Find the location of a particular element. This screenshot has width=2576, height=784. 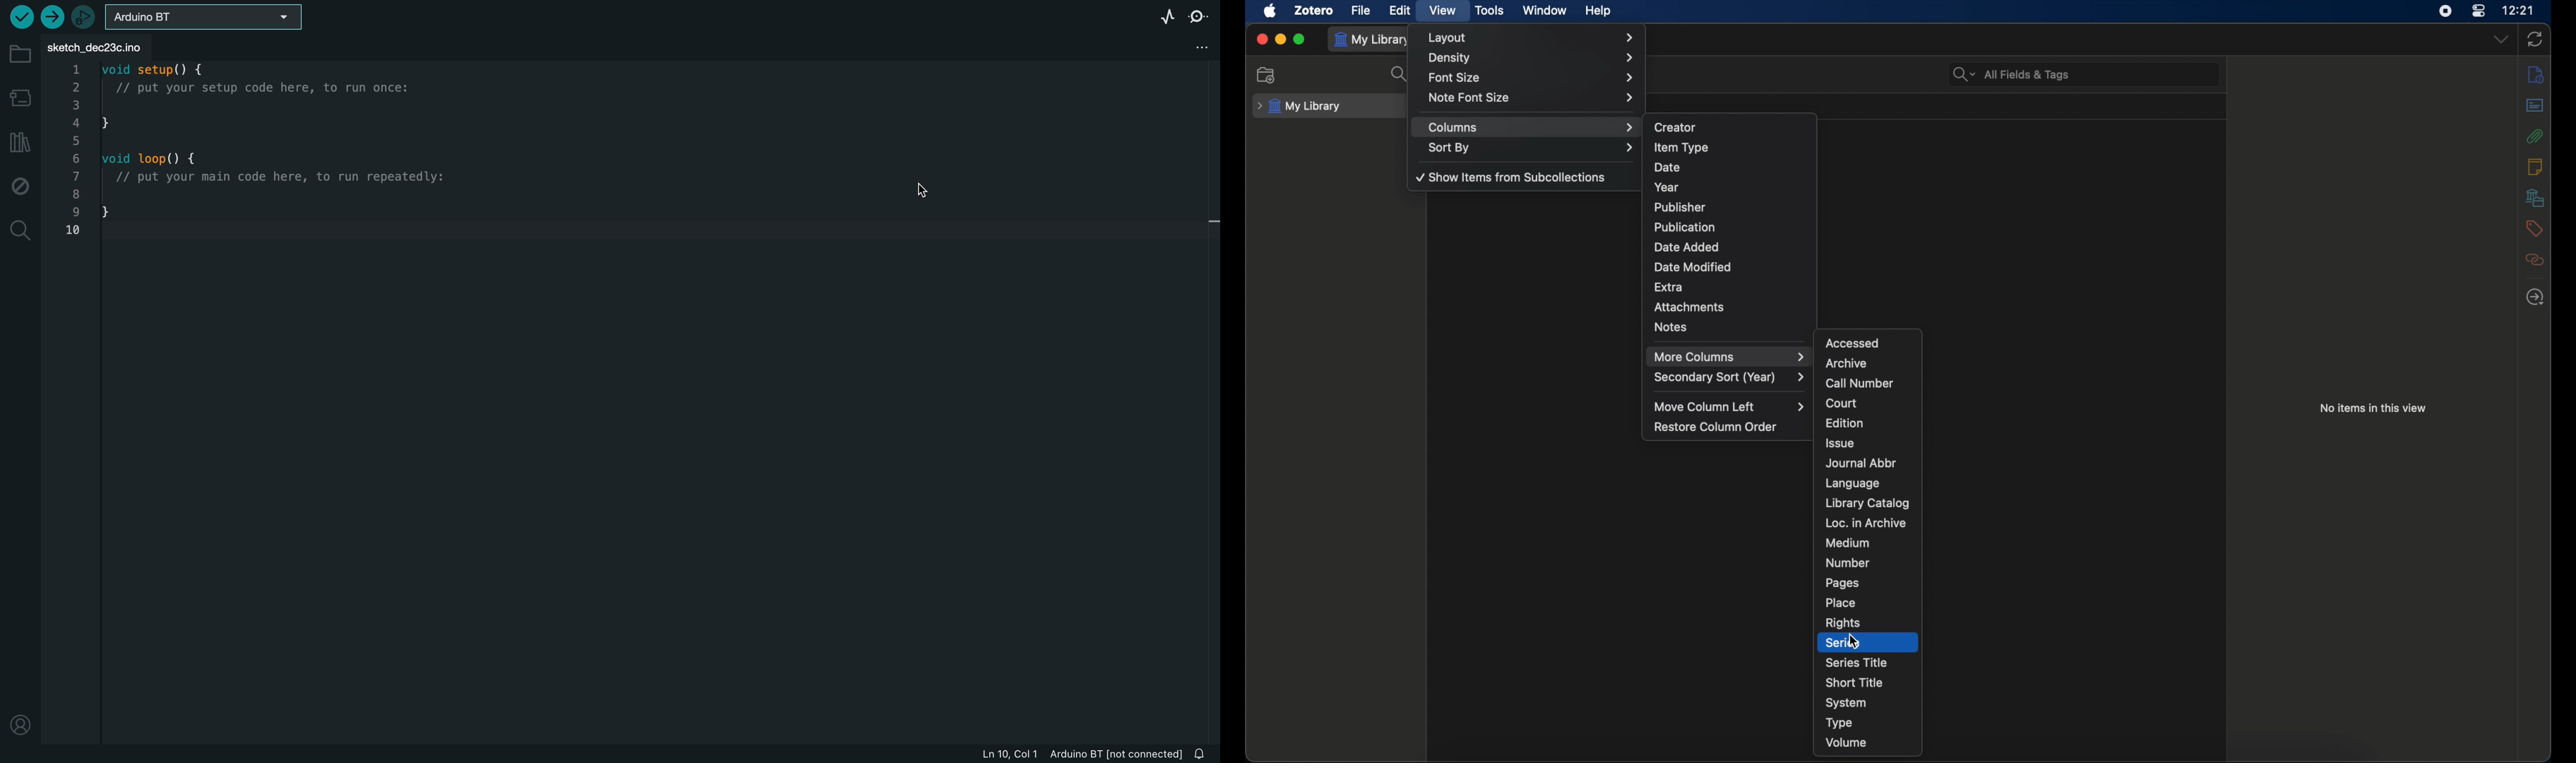

year is located at coordinates (1666, 188).